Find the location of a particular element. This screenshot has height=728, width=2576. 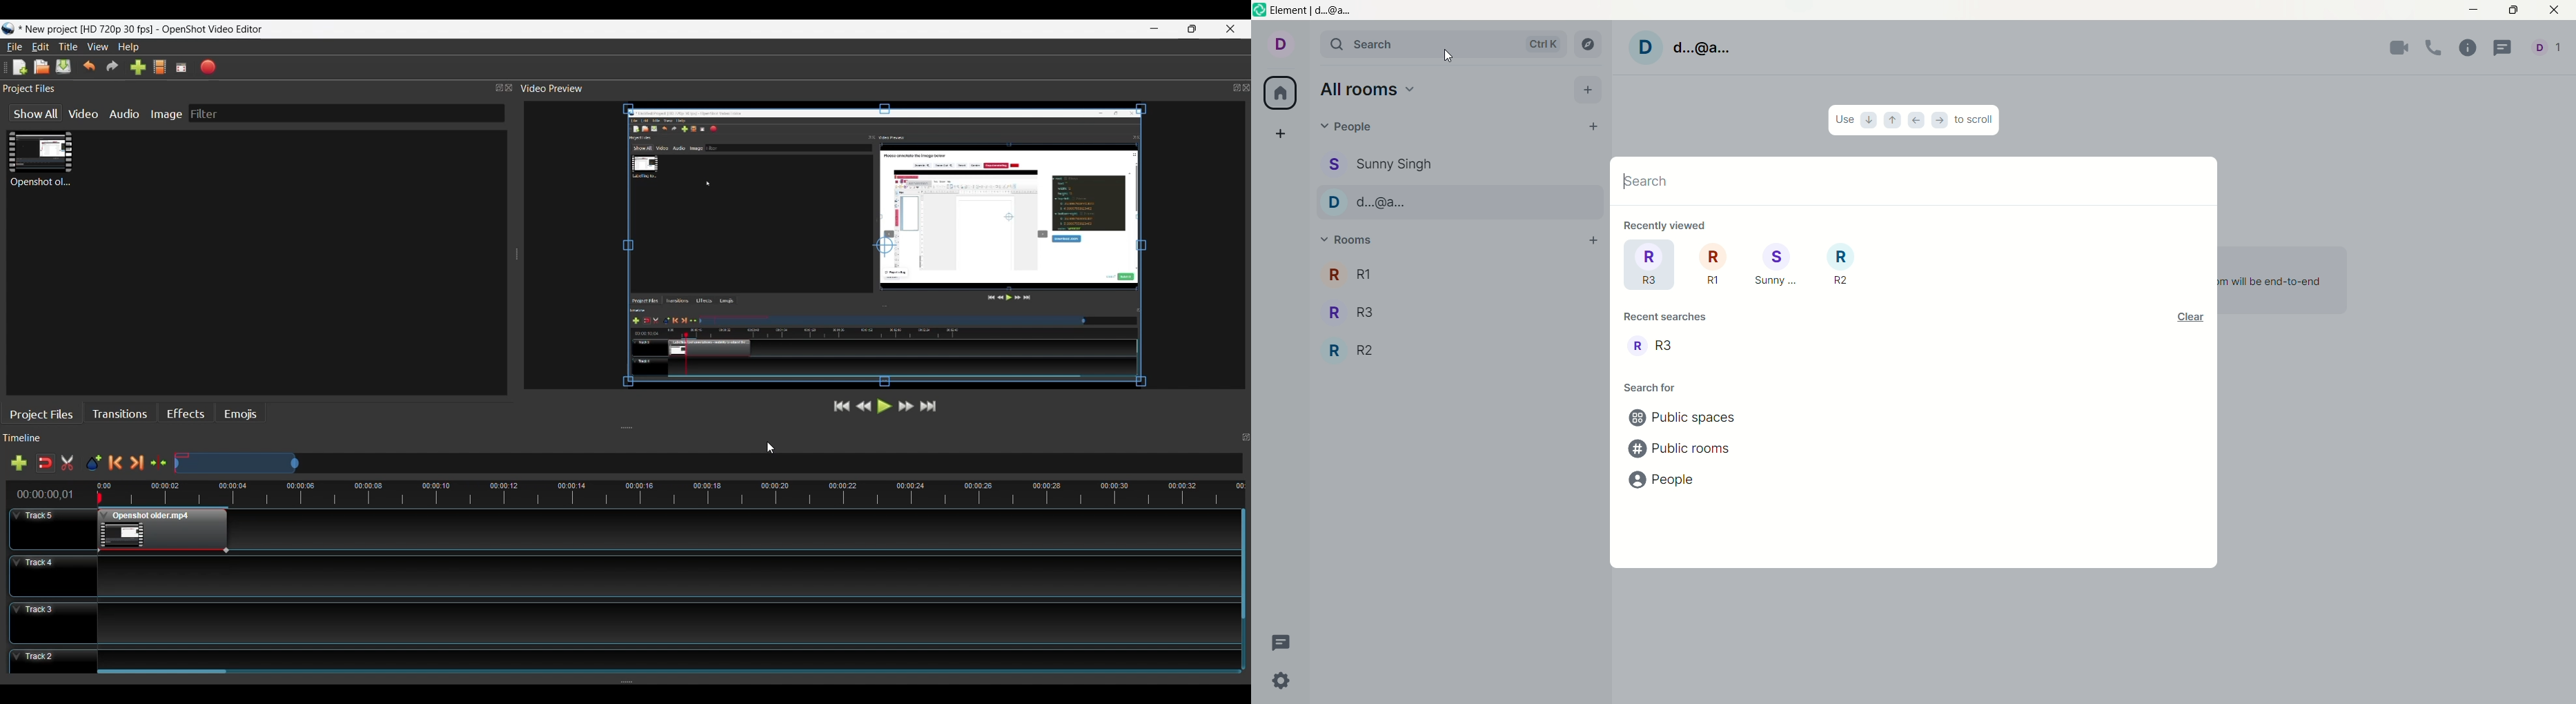

Razor is located at coordinates (69, 464).